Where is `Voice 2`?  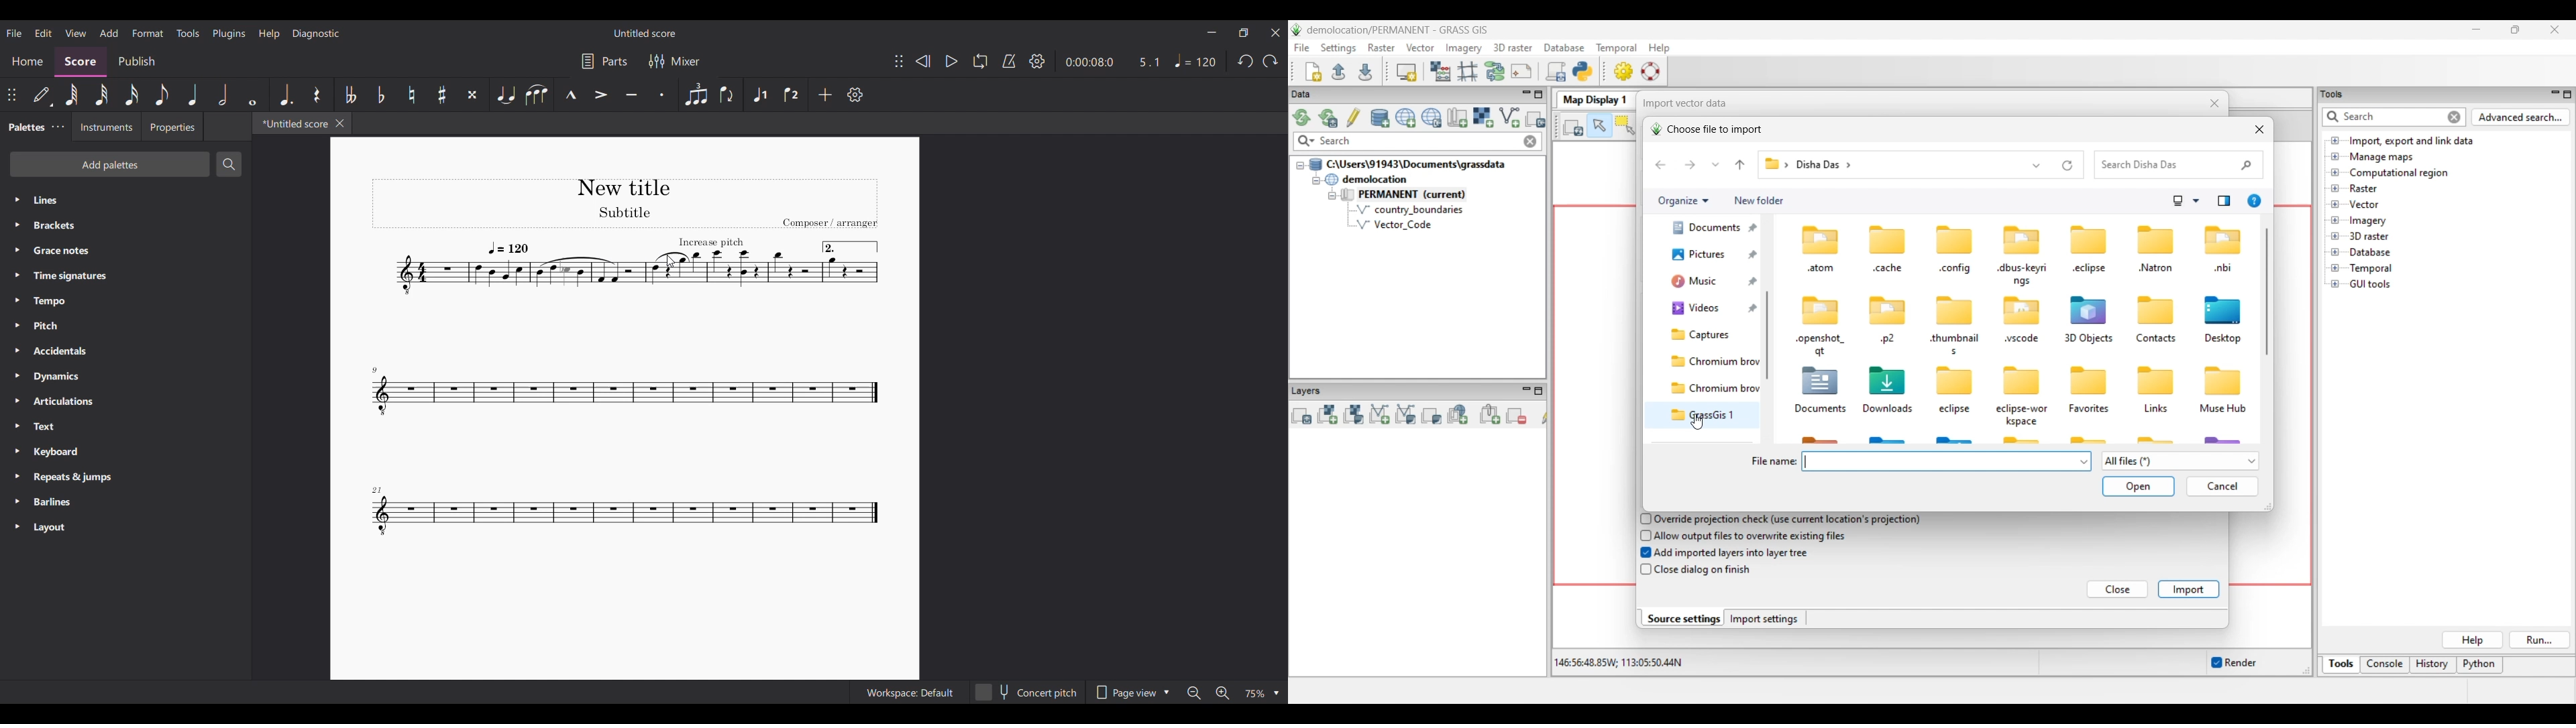
Voice 2 is located at coordinates (791, 95).